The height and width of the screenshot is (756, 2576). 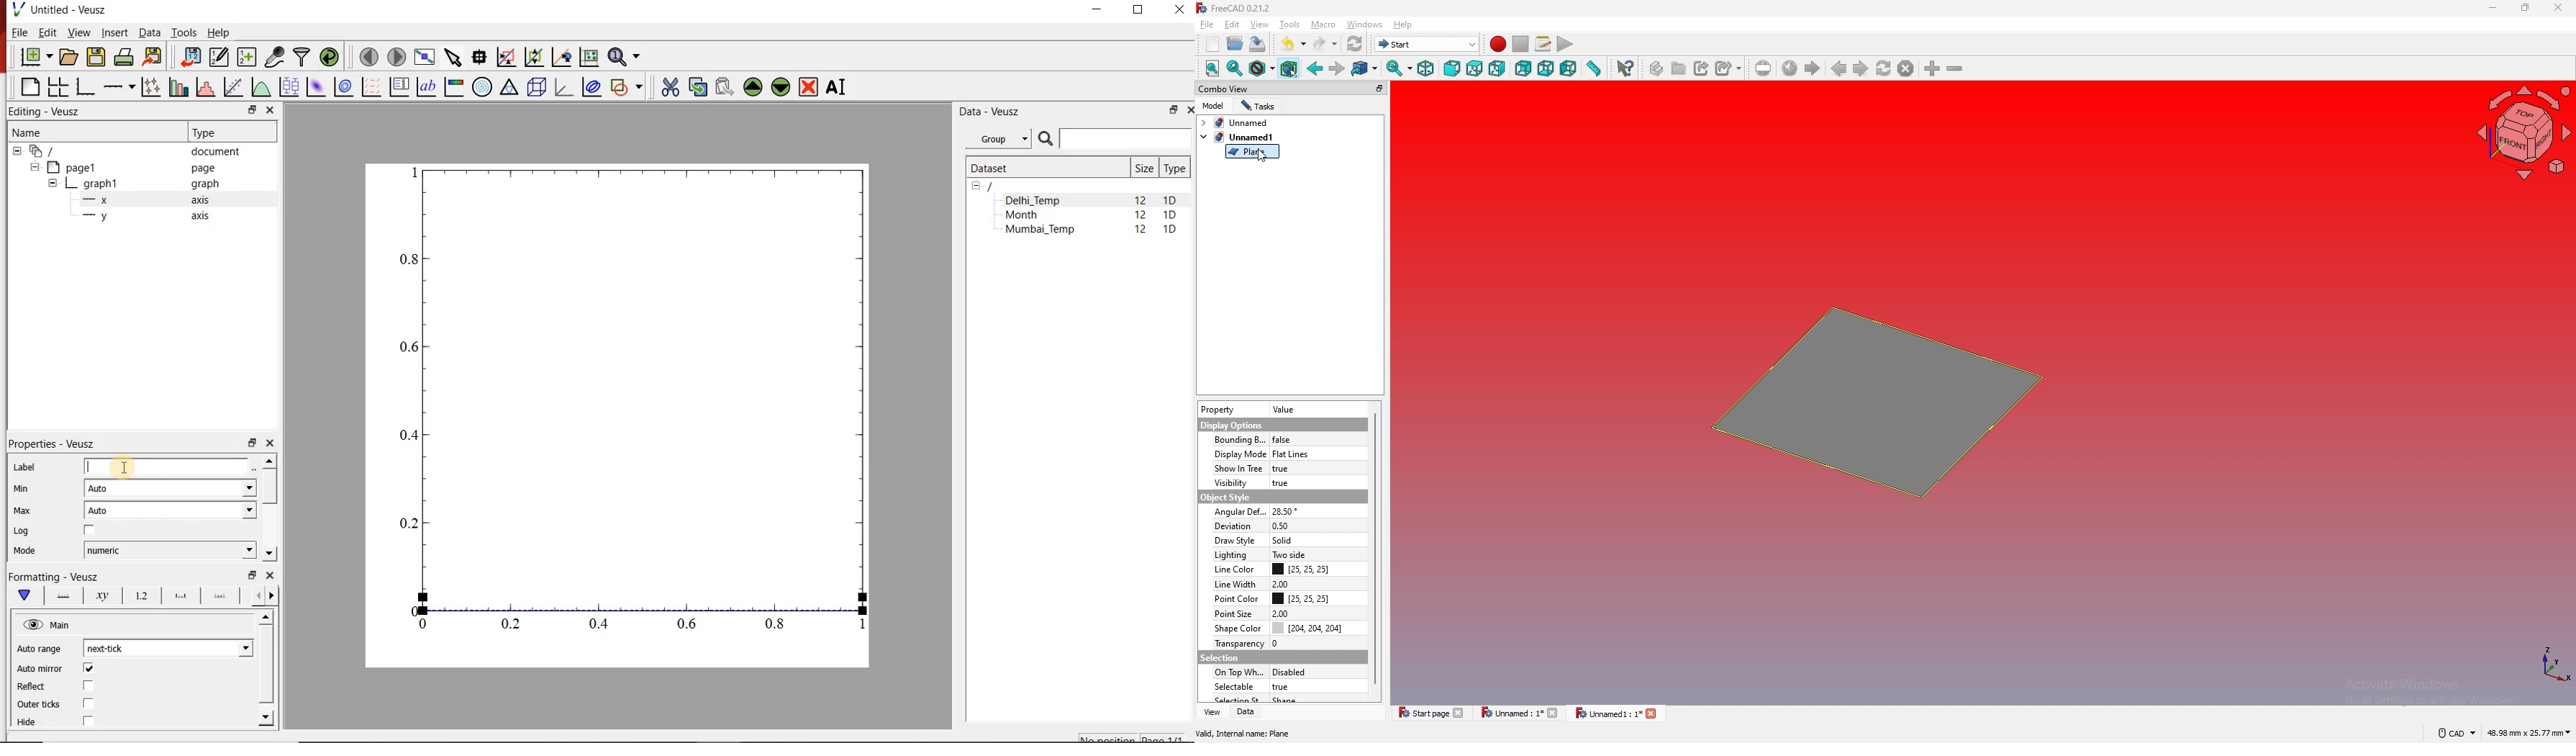 What do you see at coordinates (1036, 200) in the screenshot?
I see `Delhi_Temp` at bounding box center [1036, 200].